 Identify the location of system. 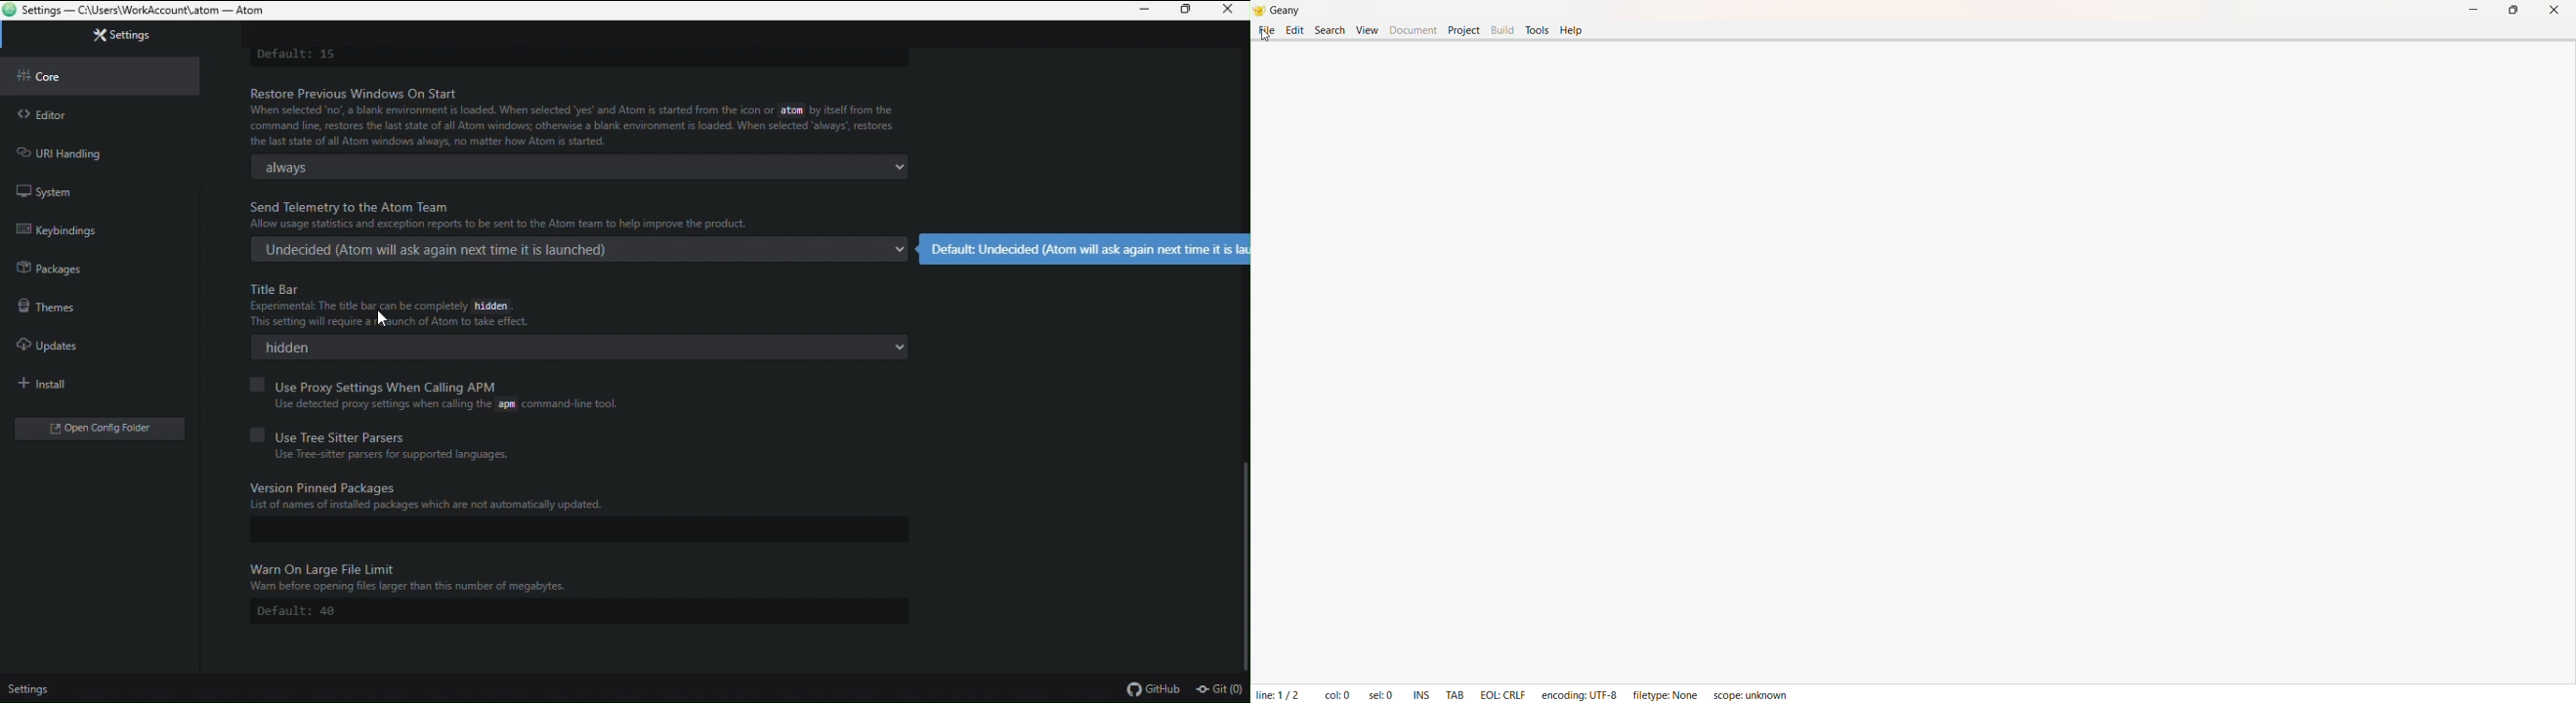
(107, 191).